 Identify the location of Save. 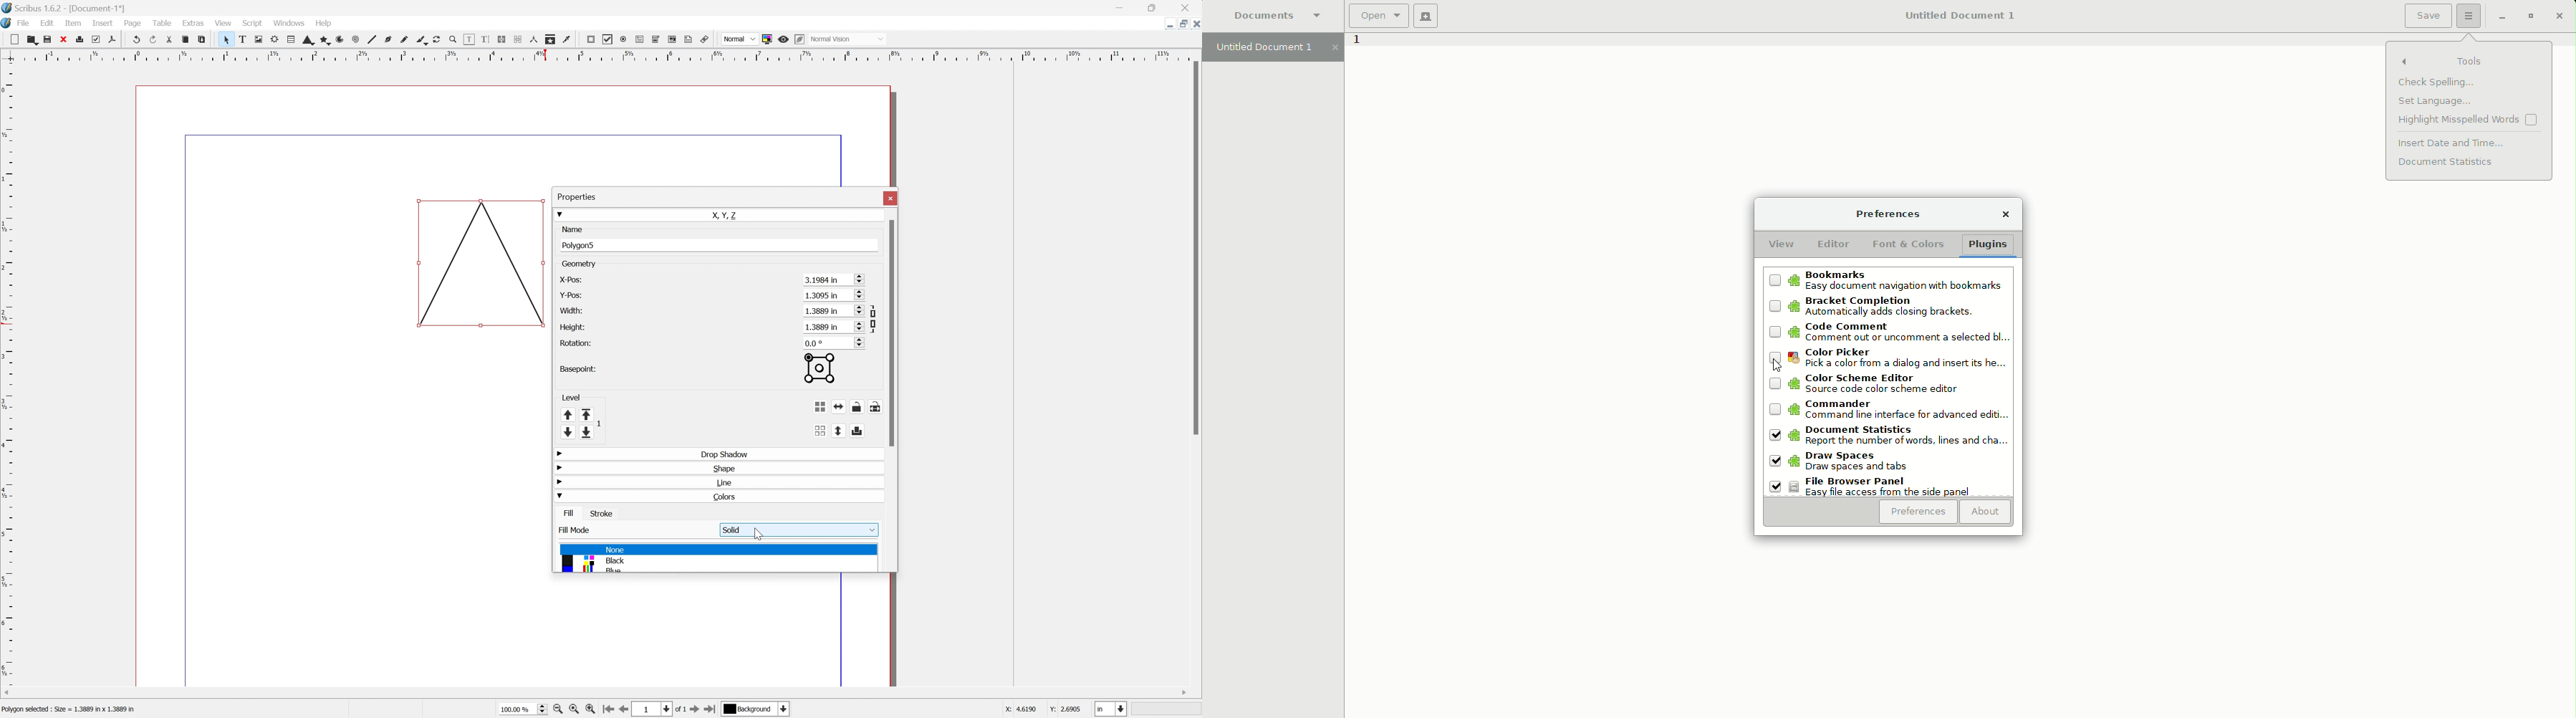
(2428, 16).